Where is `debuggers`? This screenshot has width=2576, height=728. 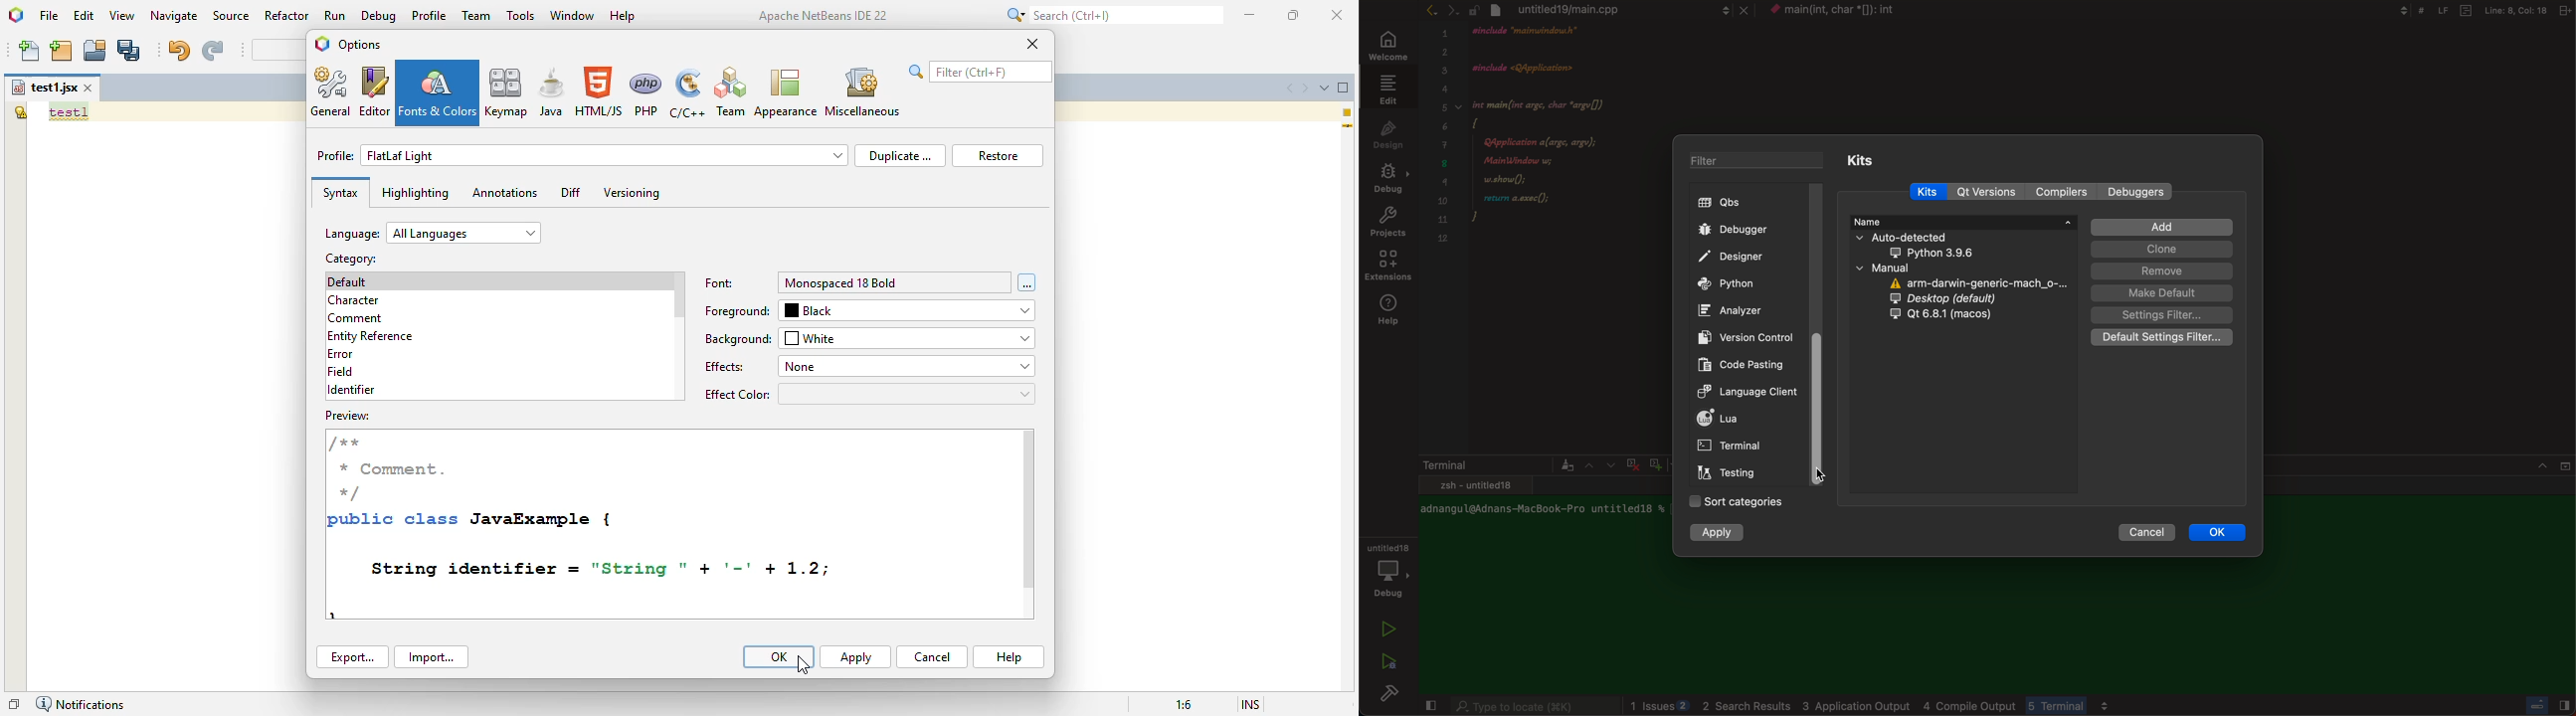
debuggers is located at coordinates (2137, 192).